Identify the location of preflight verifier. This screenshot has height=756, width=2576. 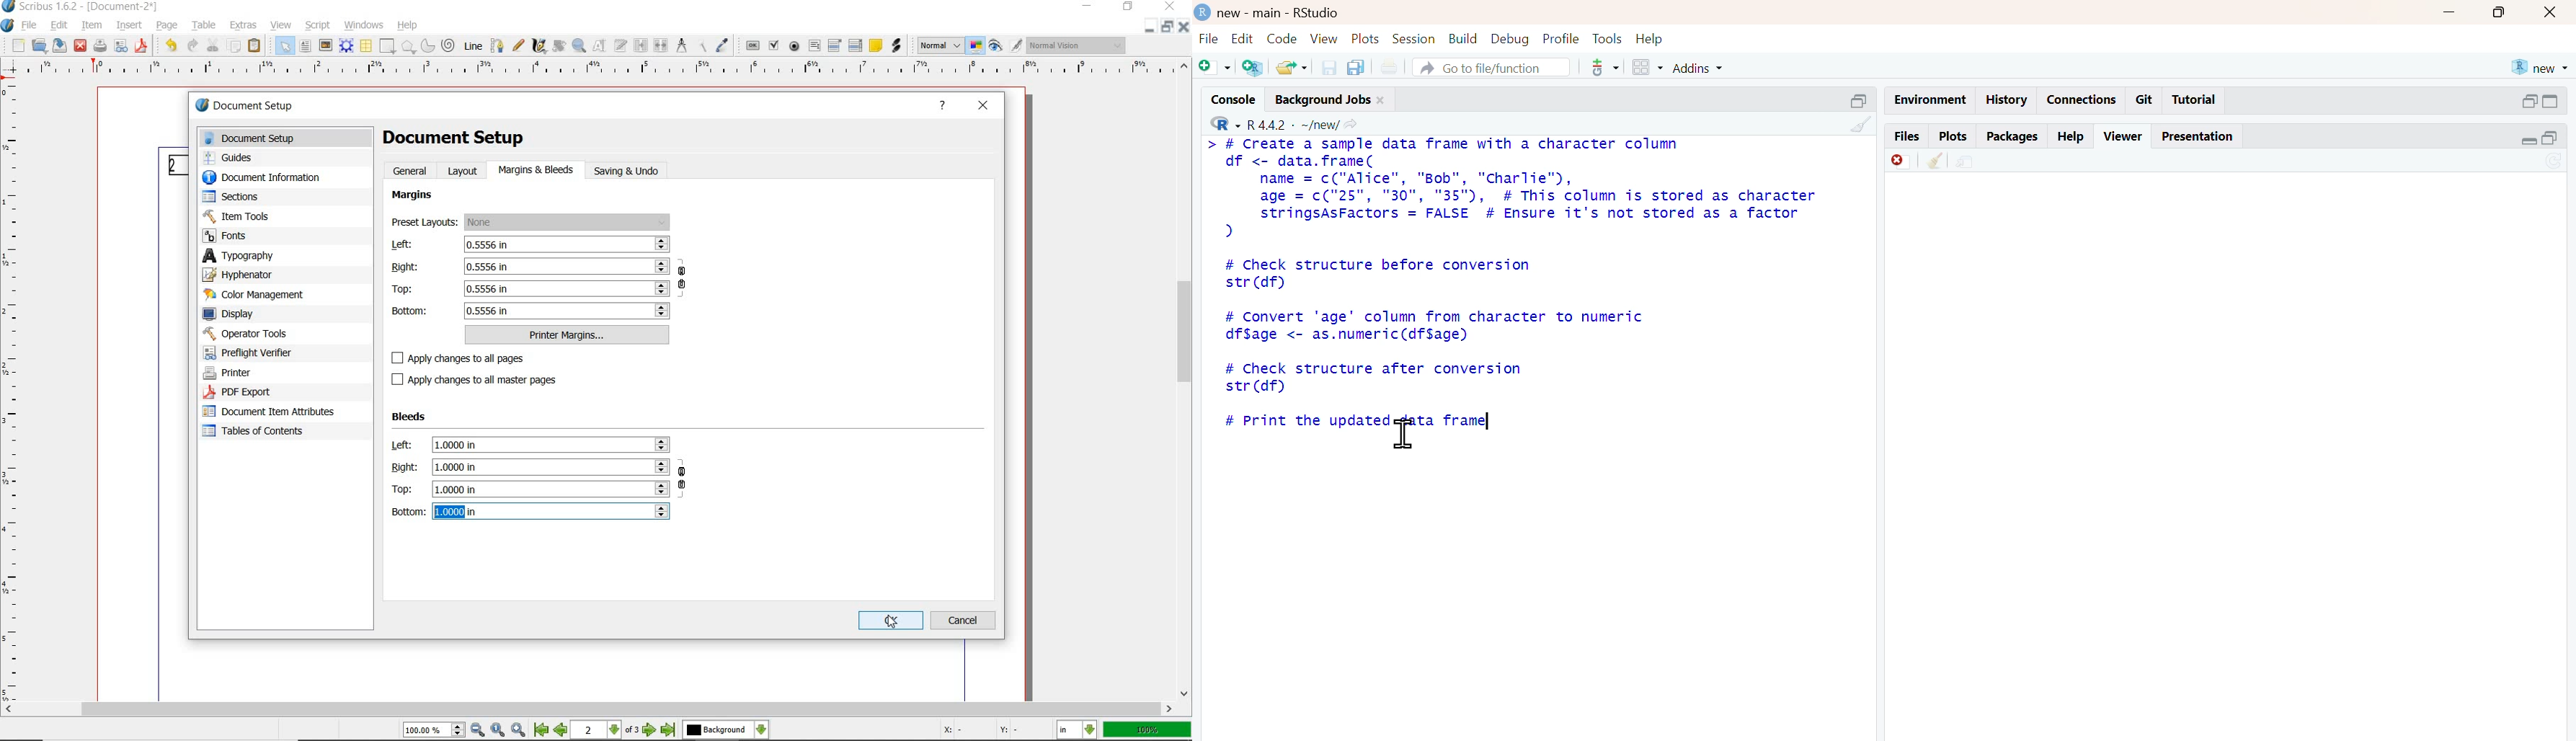
(122, 46).